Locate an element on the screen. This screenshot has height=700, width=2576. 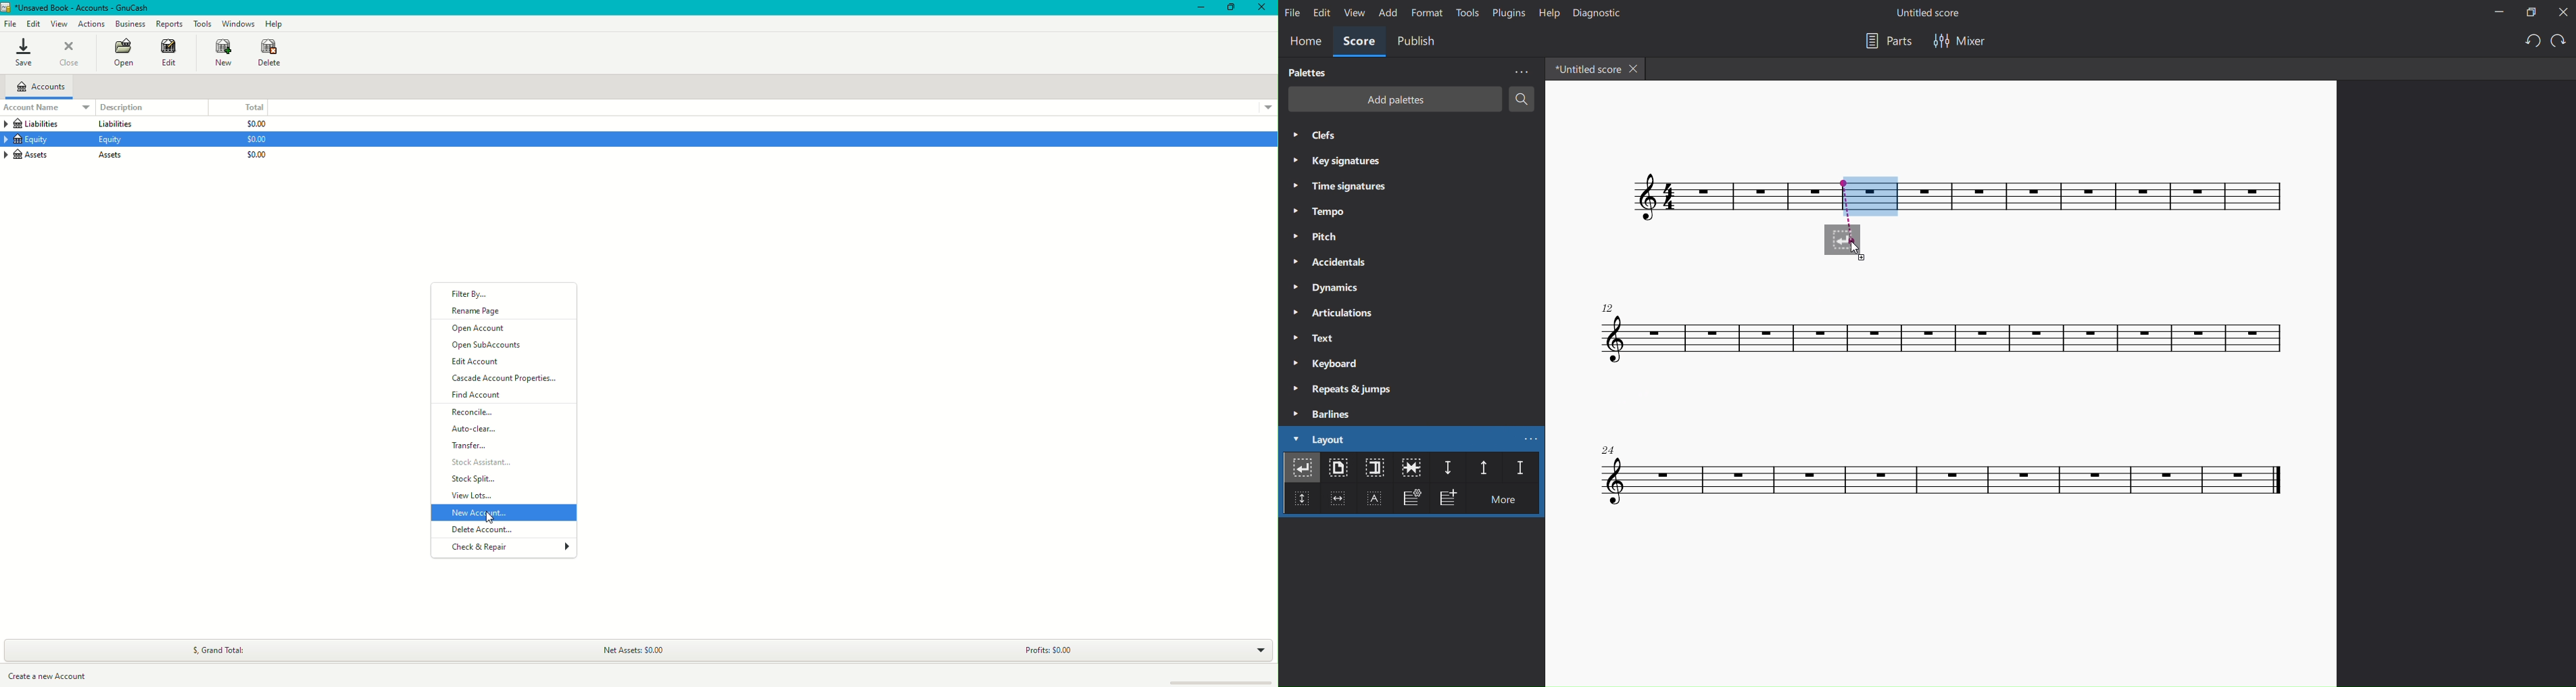
insert vertical frame is located at coordinates (1300, 504).